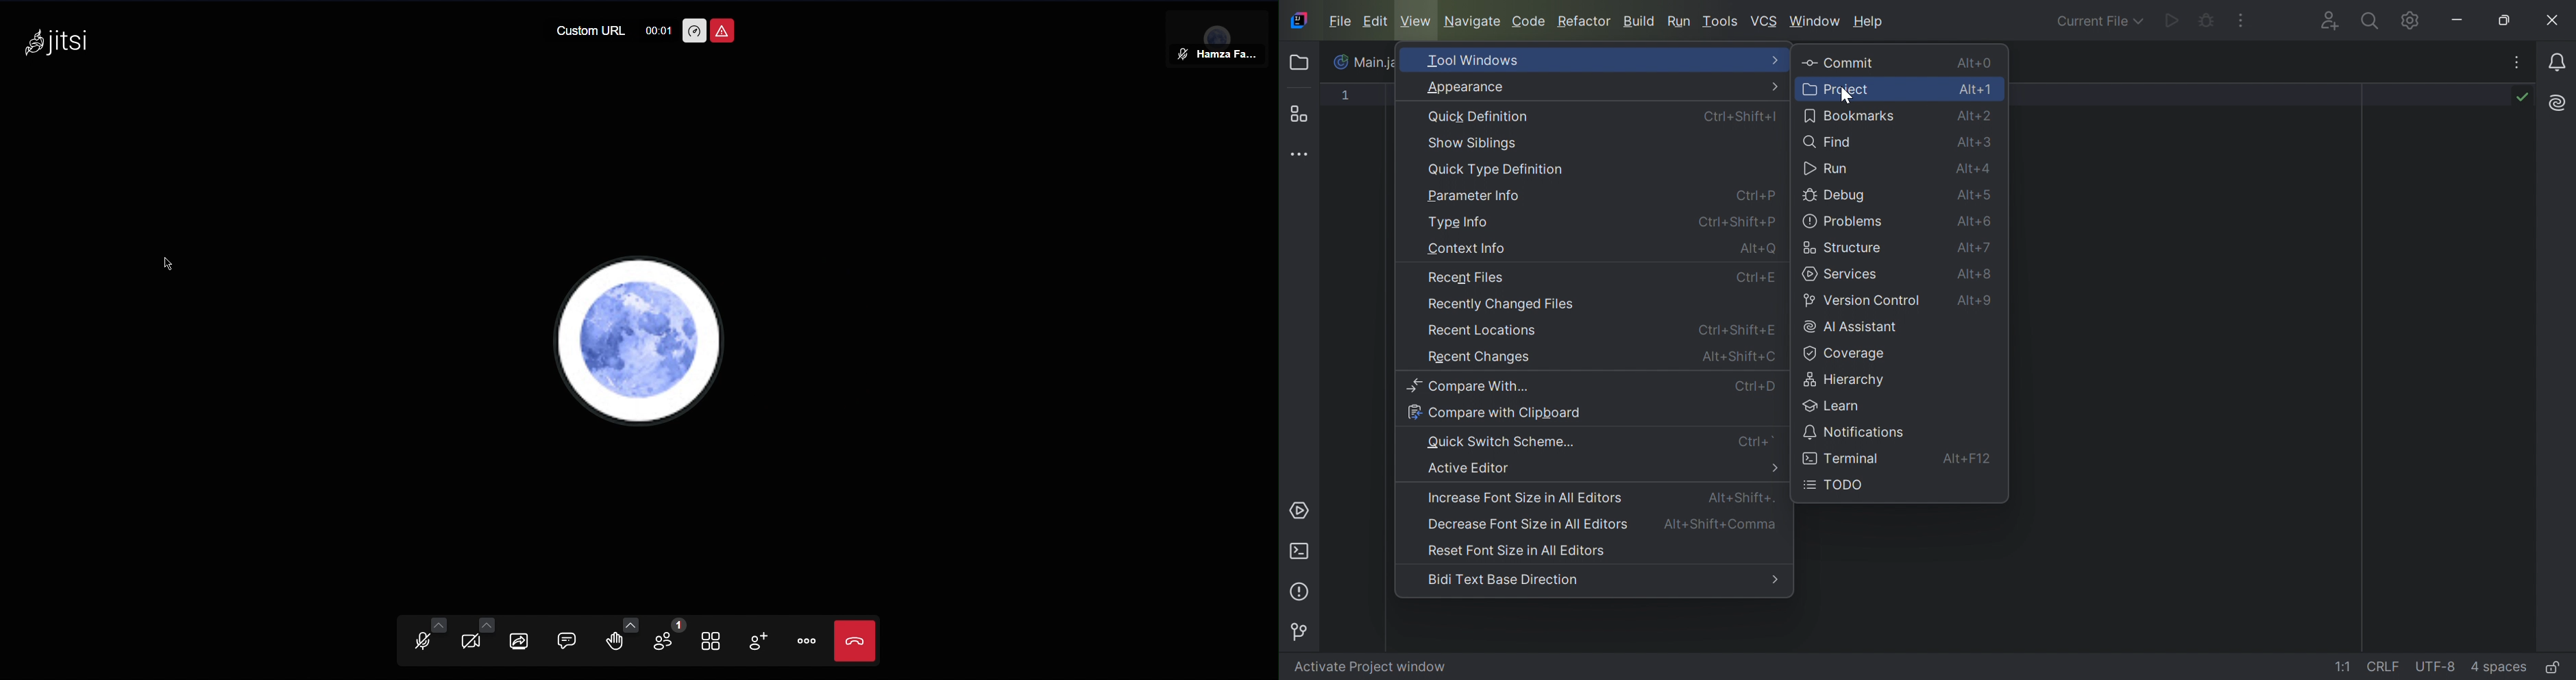  Describe the element at coordinates (641, 344) in the screenshot. I see `Account PFP` at that location.